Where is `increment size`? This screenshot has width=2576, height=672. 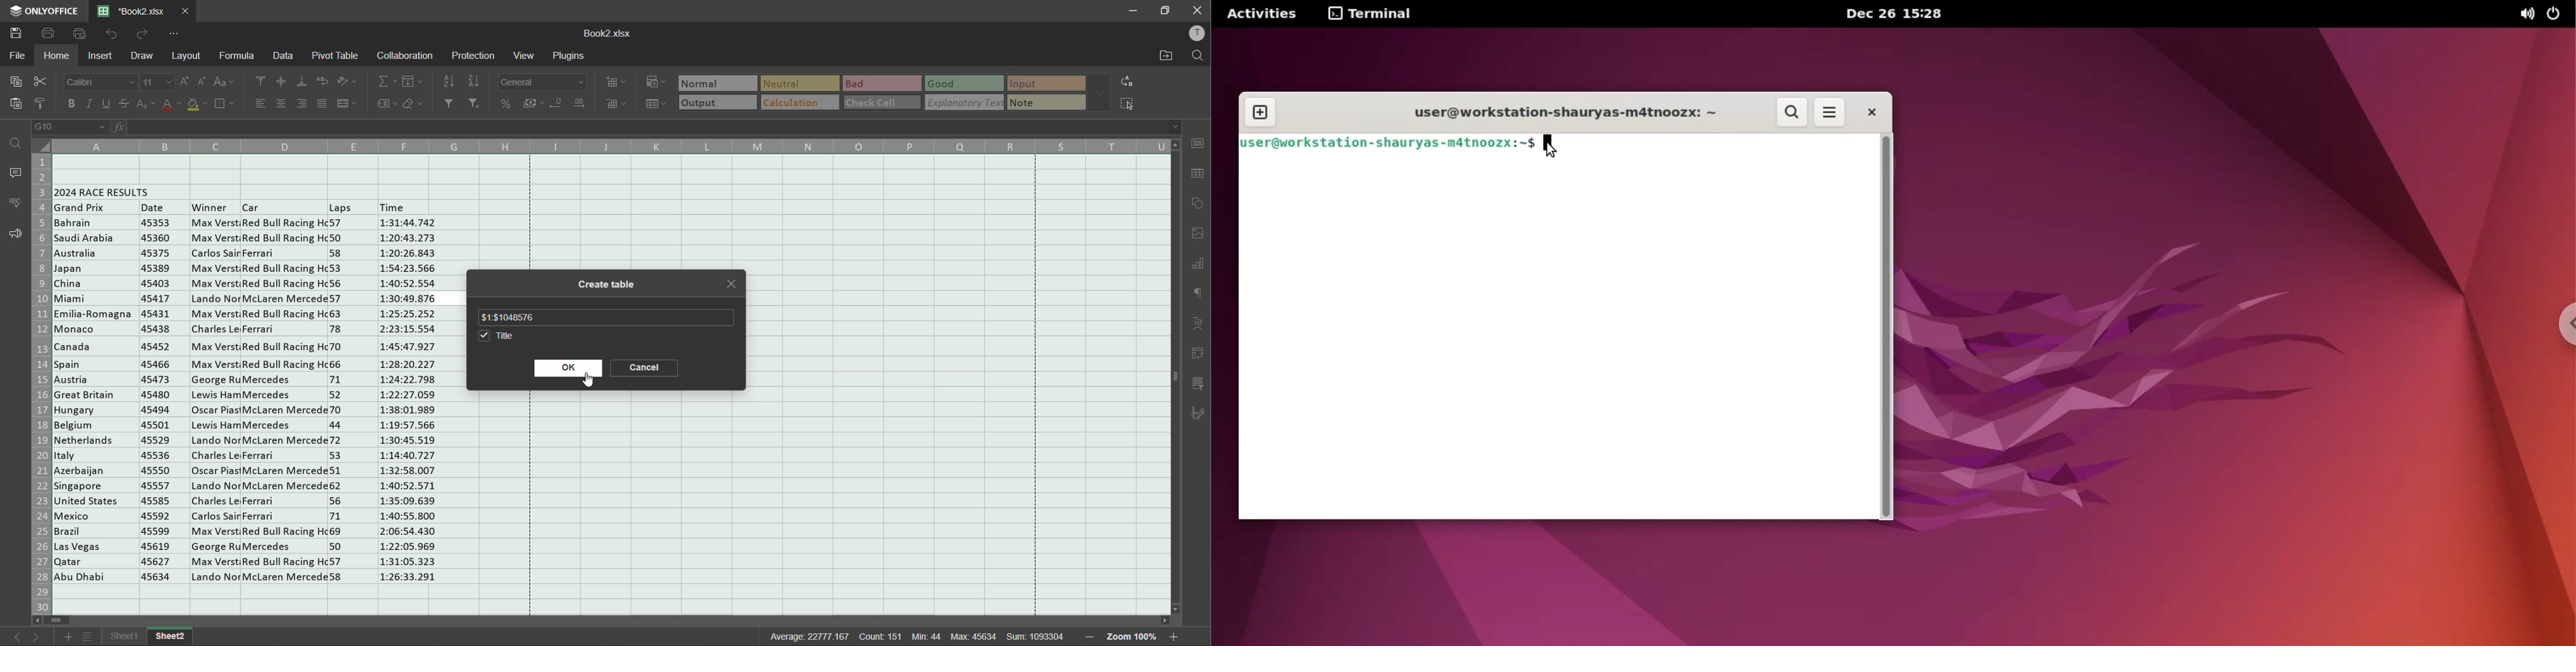
increment size is located at coordinates (186, 82).